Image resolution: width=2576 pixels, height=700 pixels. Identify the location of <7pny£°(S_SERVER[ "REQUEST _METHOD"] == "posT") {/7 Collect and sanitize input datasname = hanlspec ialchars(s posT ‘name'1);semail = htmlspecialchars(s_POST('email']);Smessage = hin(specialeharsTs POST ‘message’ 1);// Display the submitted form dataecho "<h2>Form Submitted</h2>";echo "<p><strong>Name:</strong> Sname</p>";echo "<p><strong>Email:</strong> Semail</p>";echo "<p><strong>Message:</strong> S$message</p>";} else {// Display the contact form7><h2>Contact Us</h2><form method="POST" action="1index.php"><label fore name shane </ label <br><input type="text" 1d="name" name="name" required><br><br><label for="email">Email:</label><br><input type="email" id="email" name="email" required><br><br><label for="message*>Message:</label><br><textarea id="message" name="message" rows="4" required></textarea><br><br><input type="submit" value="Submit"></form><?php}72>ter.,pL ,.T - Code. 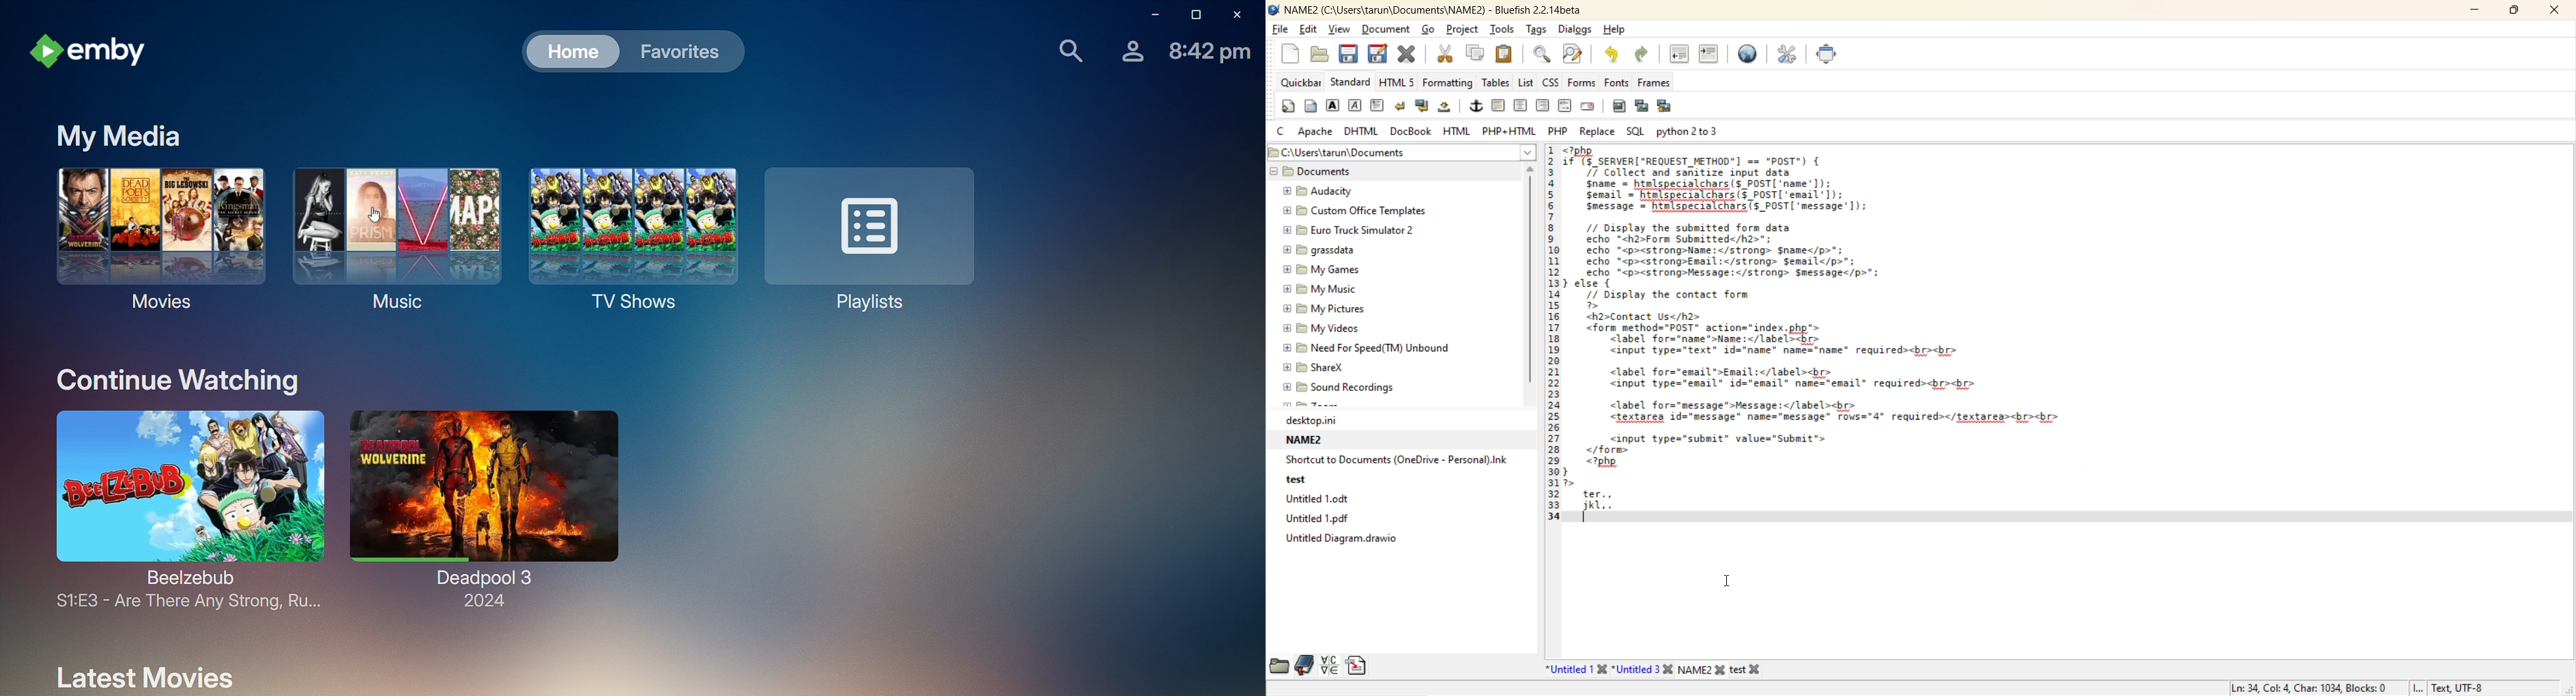
(1868, 364).